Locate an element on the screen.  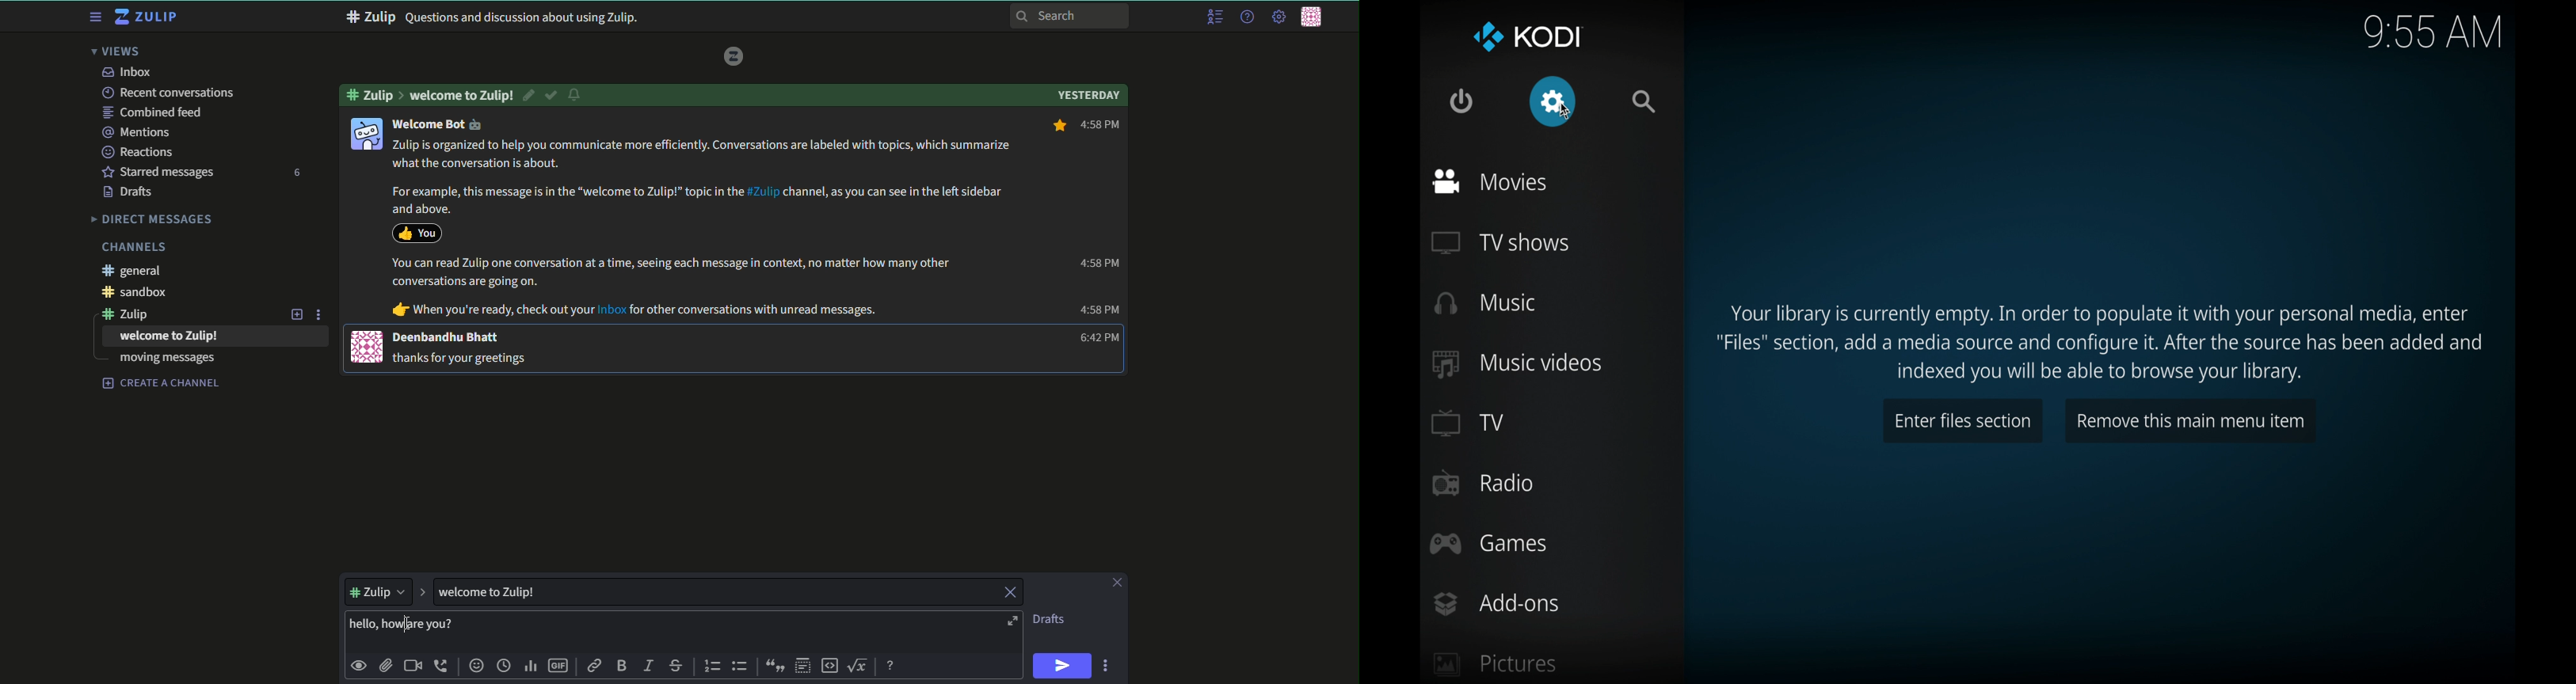
You can read Zulip one conversation at a time, seeing each message in context, no matter how many other
conversations are going on. is located at coordinates (672, 272).